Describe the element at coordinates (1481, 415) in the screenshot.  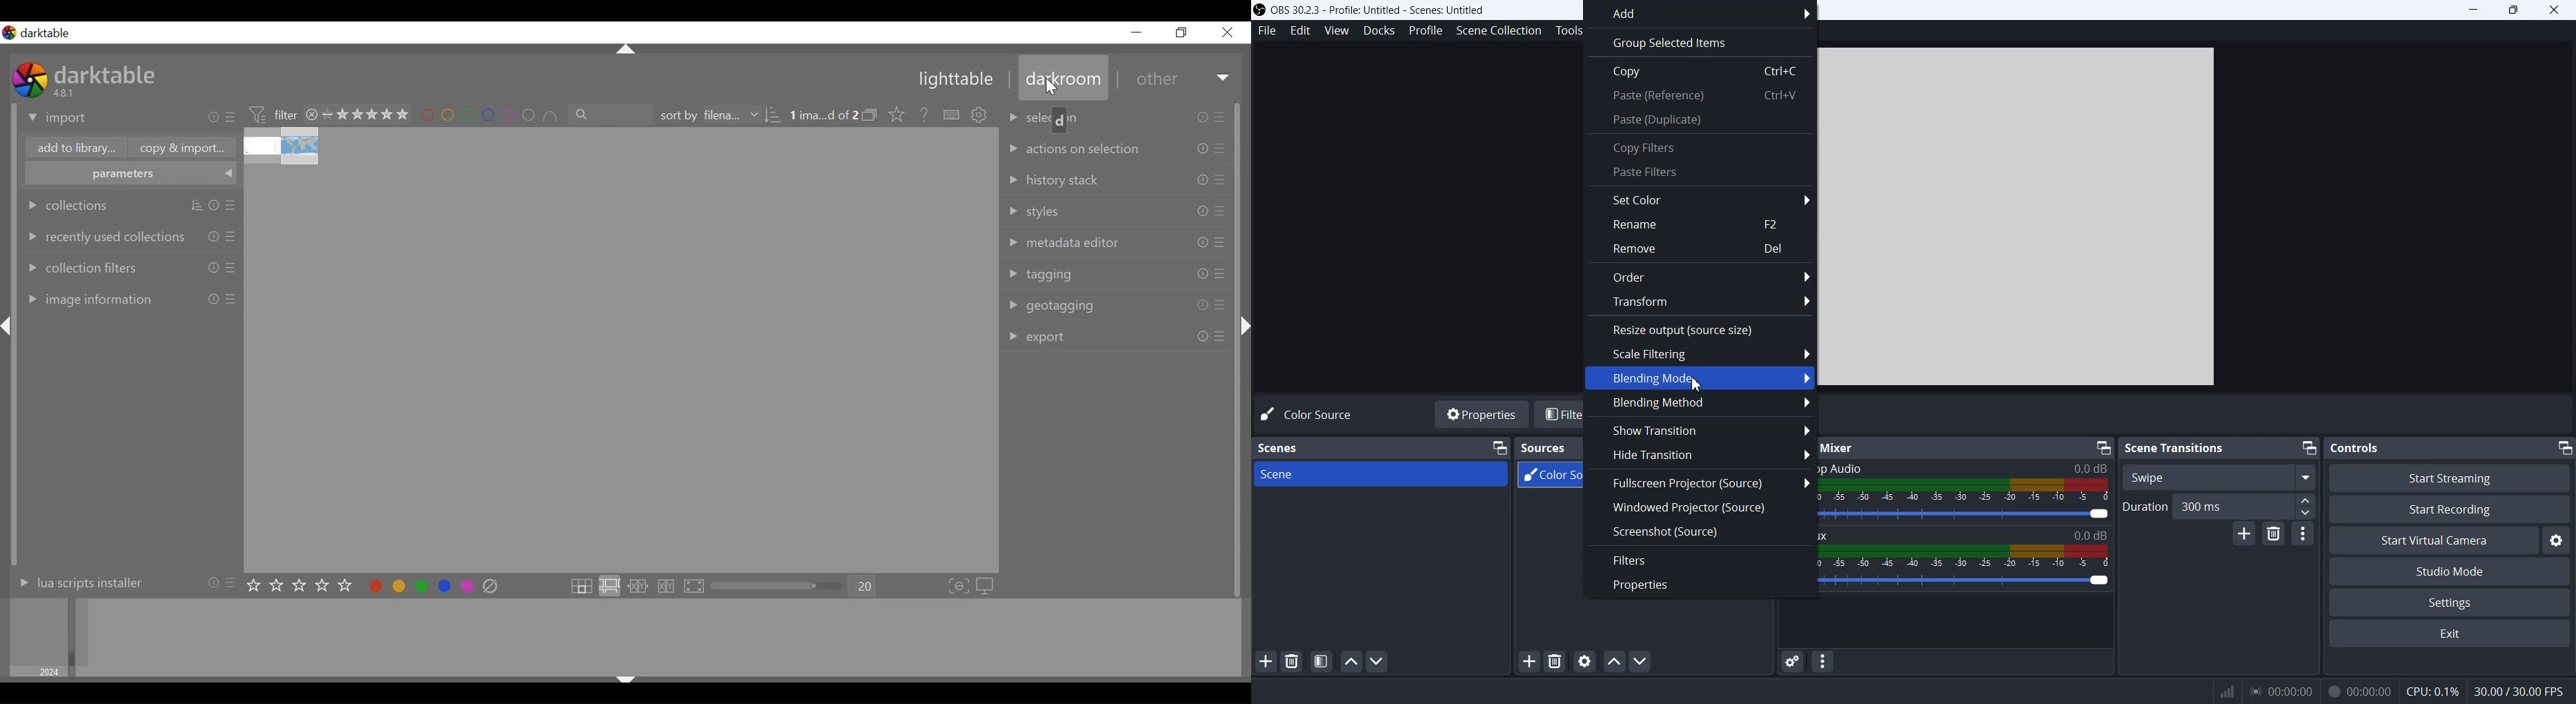
I see `Properties` at that location.